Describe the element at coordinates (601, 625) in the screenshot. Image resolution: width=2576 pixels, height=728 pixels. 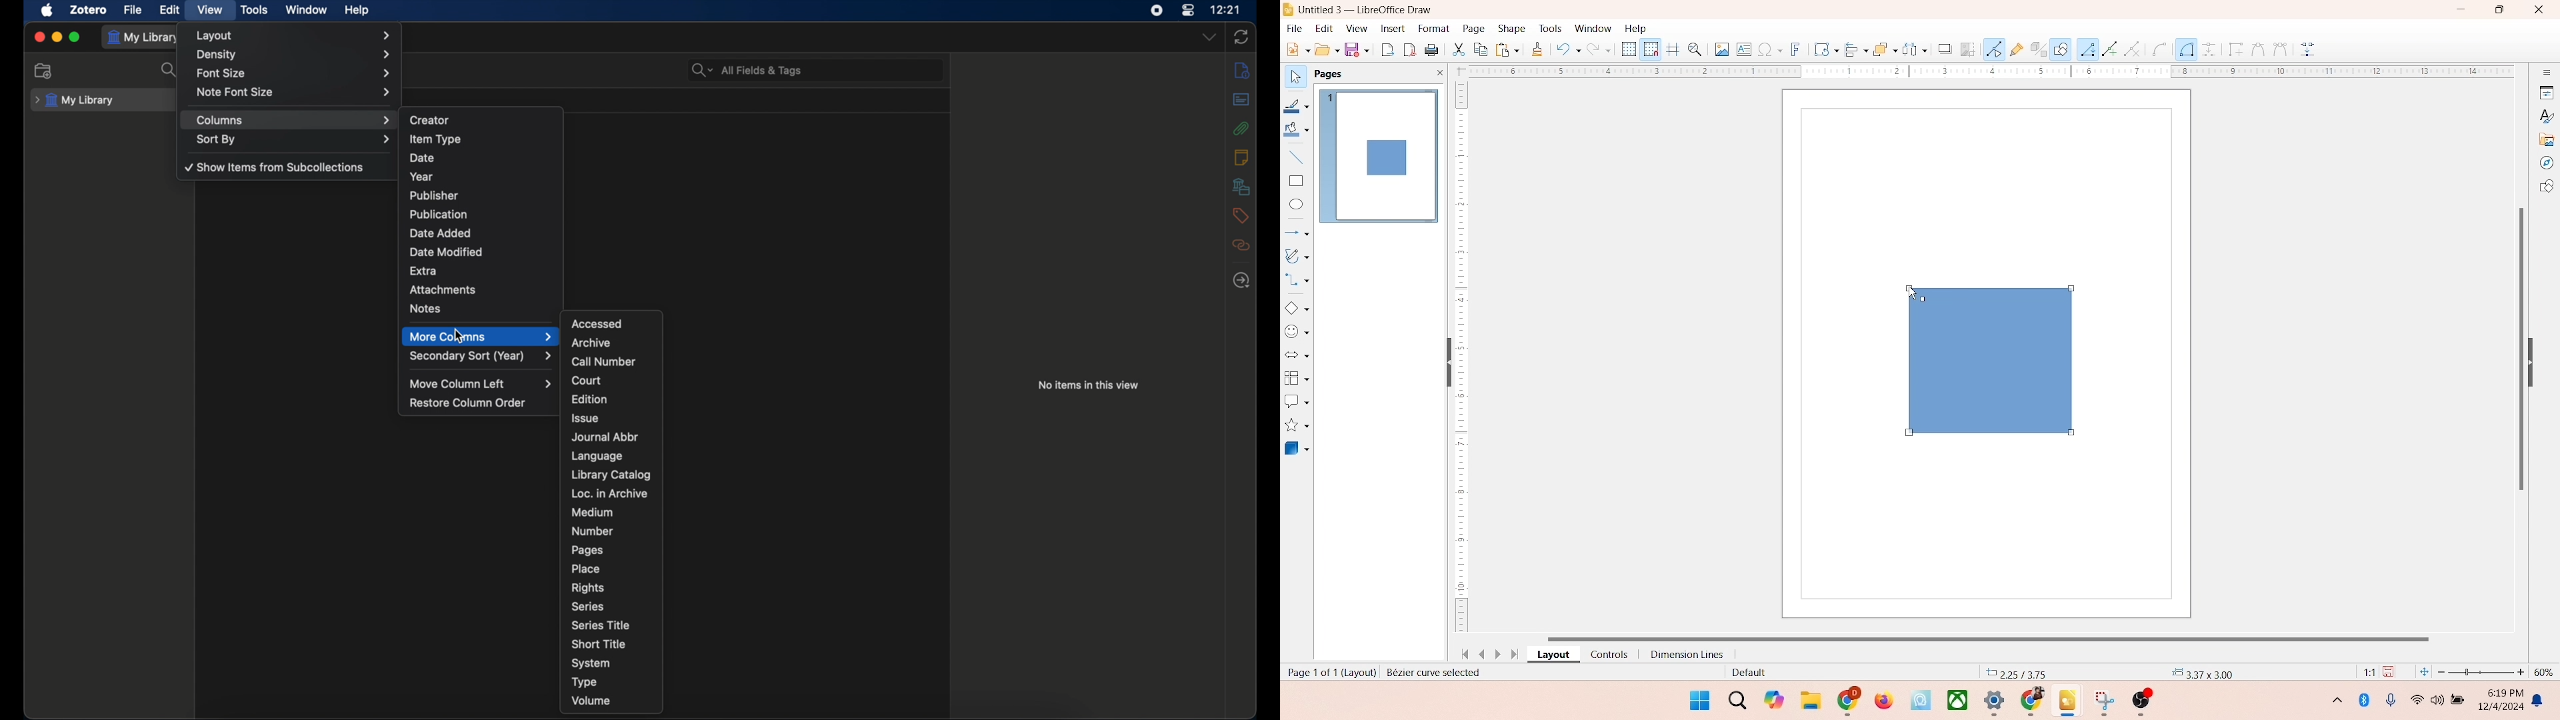
I see `series title` at that location.